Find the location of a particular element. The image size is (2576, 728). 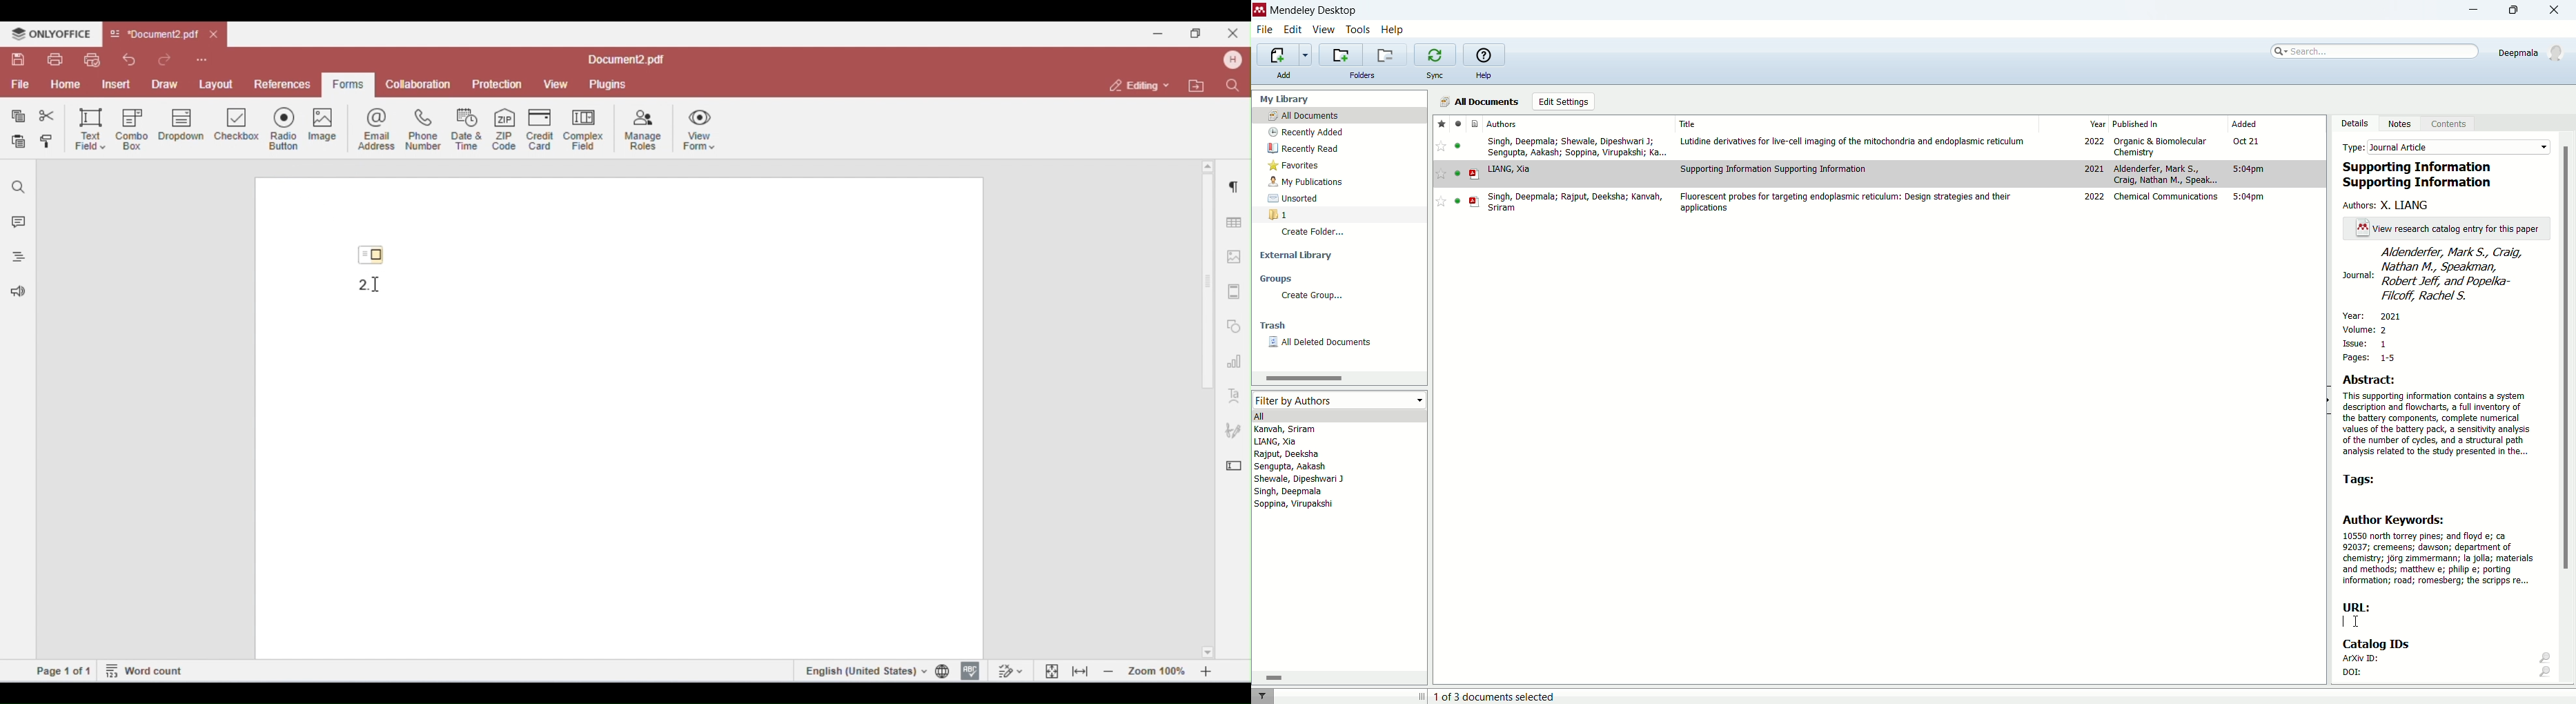

2022 is located at coordinates (2093, 140).